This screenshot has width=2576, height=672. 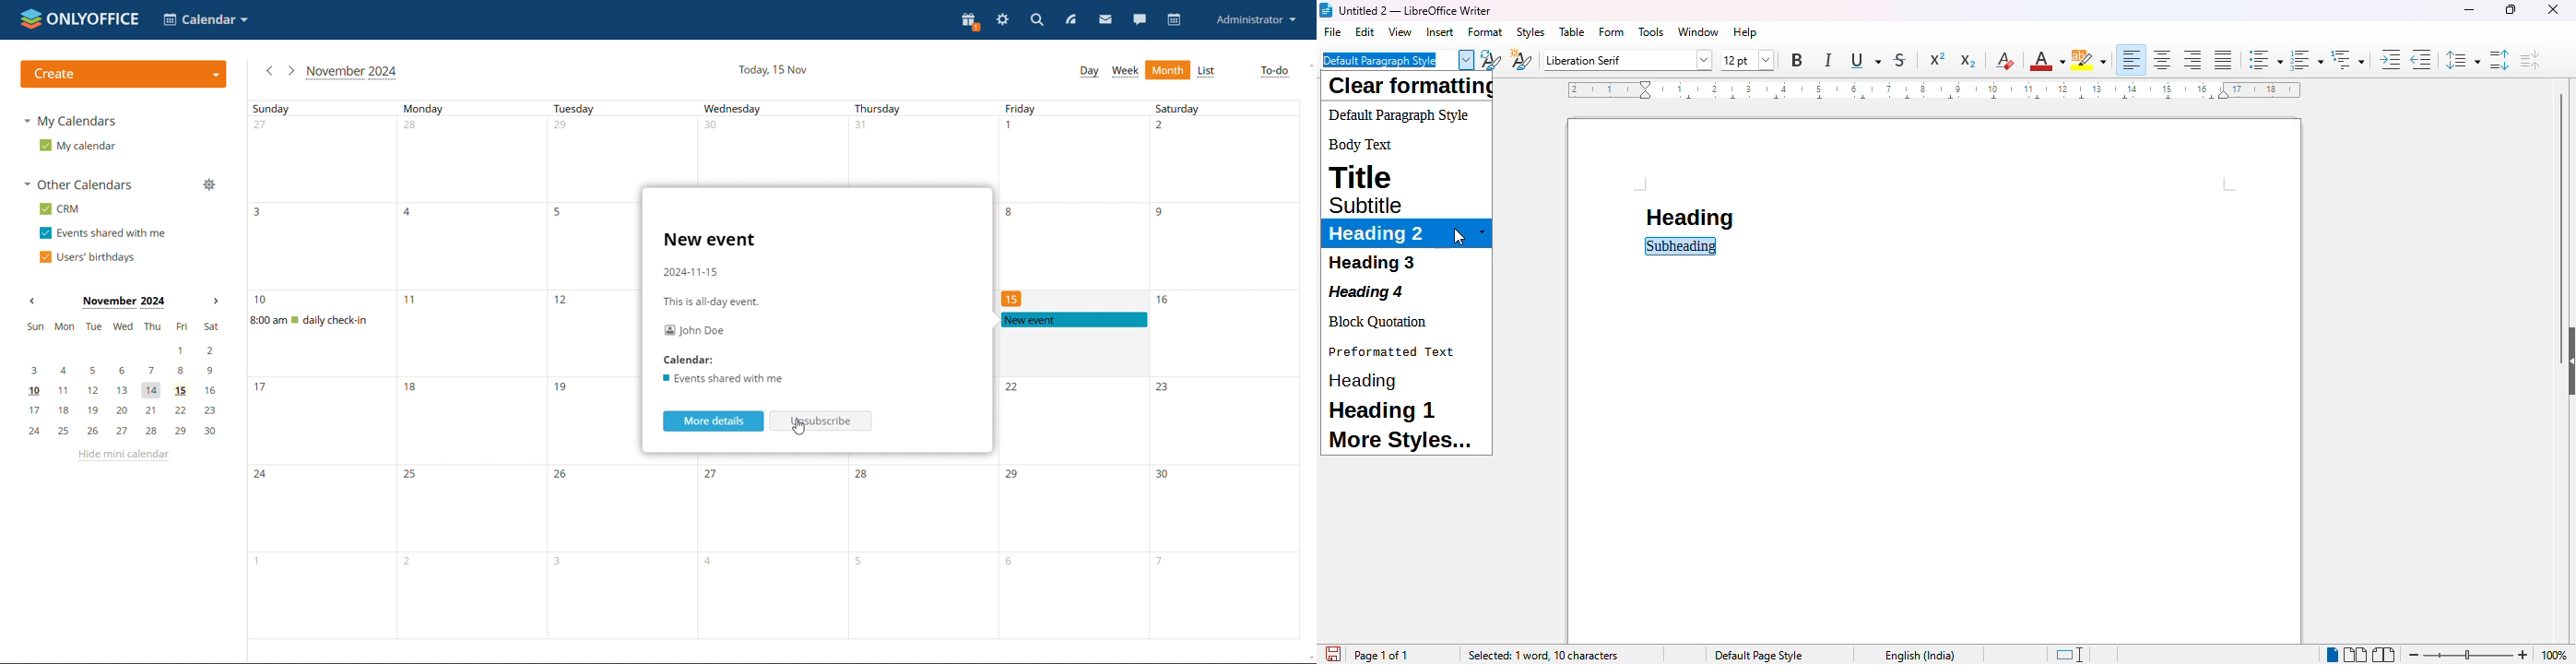 I want to click on Number, so click(x=1008, y=213).